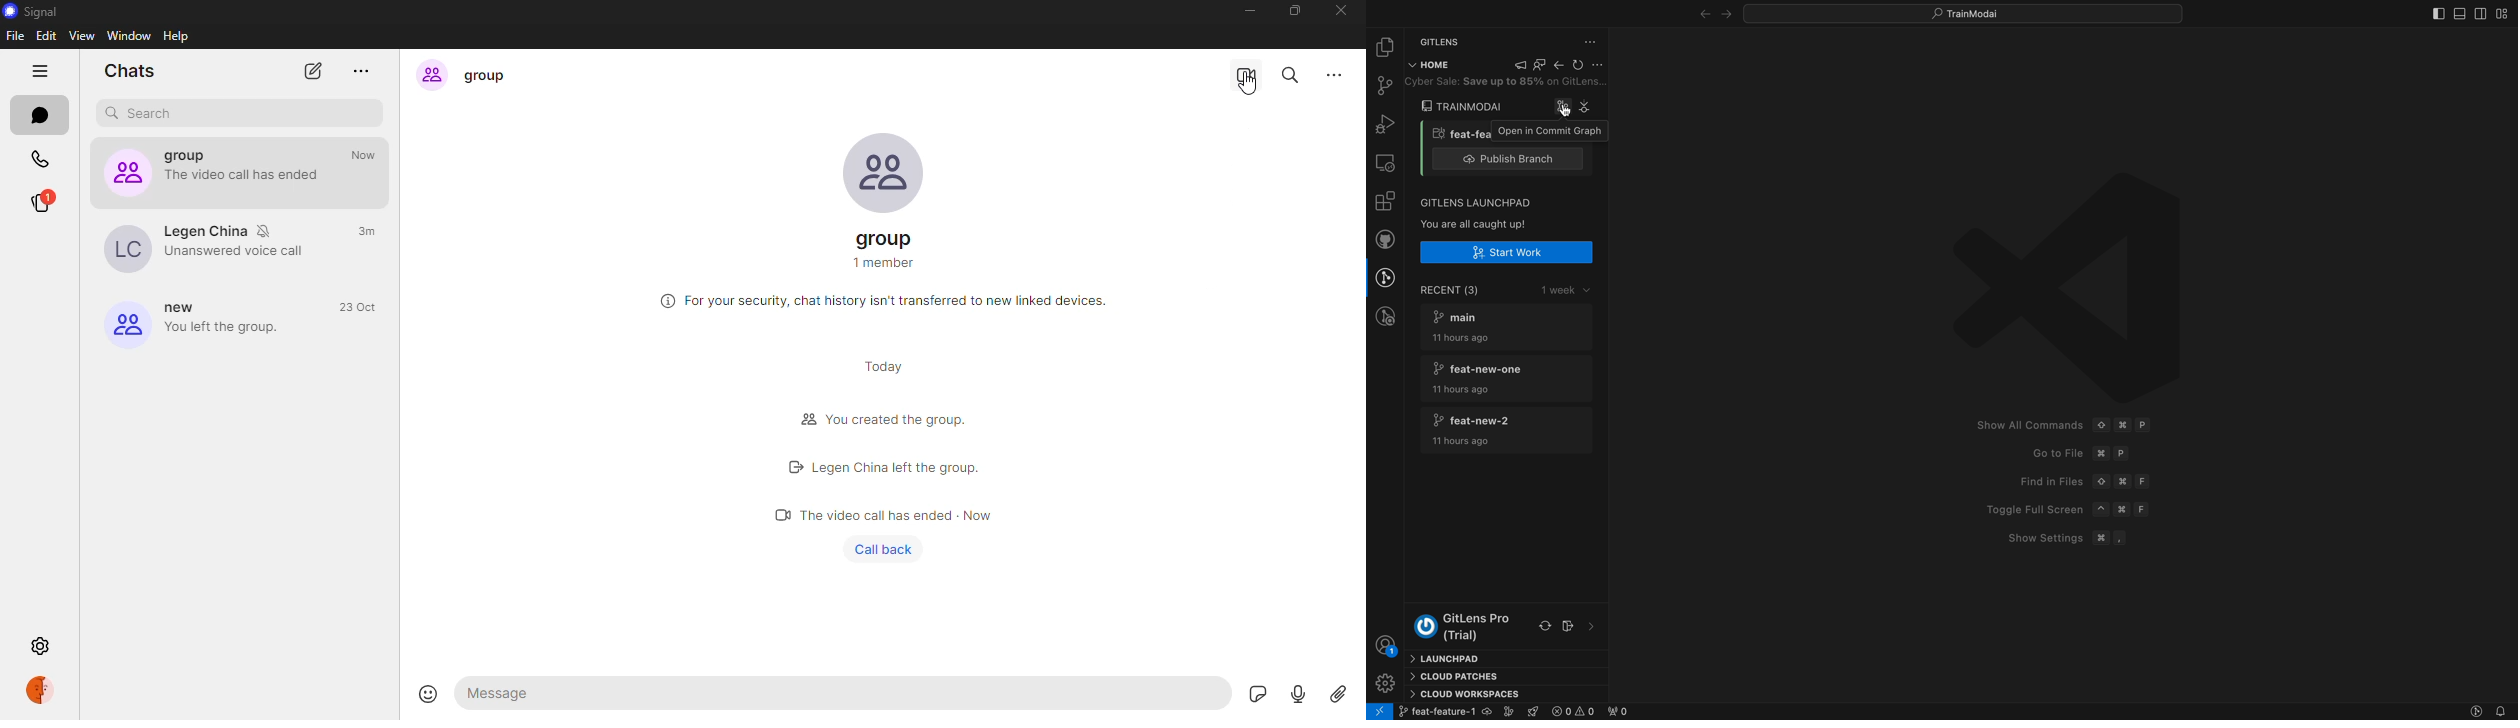 This screenshot has width=2520, height=728. What do you see at coordinates (248, 111) in the screenshot?
I see `search bar` at bounding box center [248, 111].